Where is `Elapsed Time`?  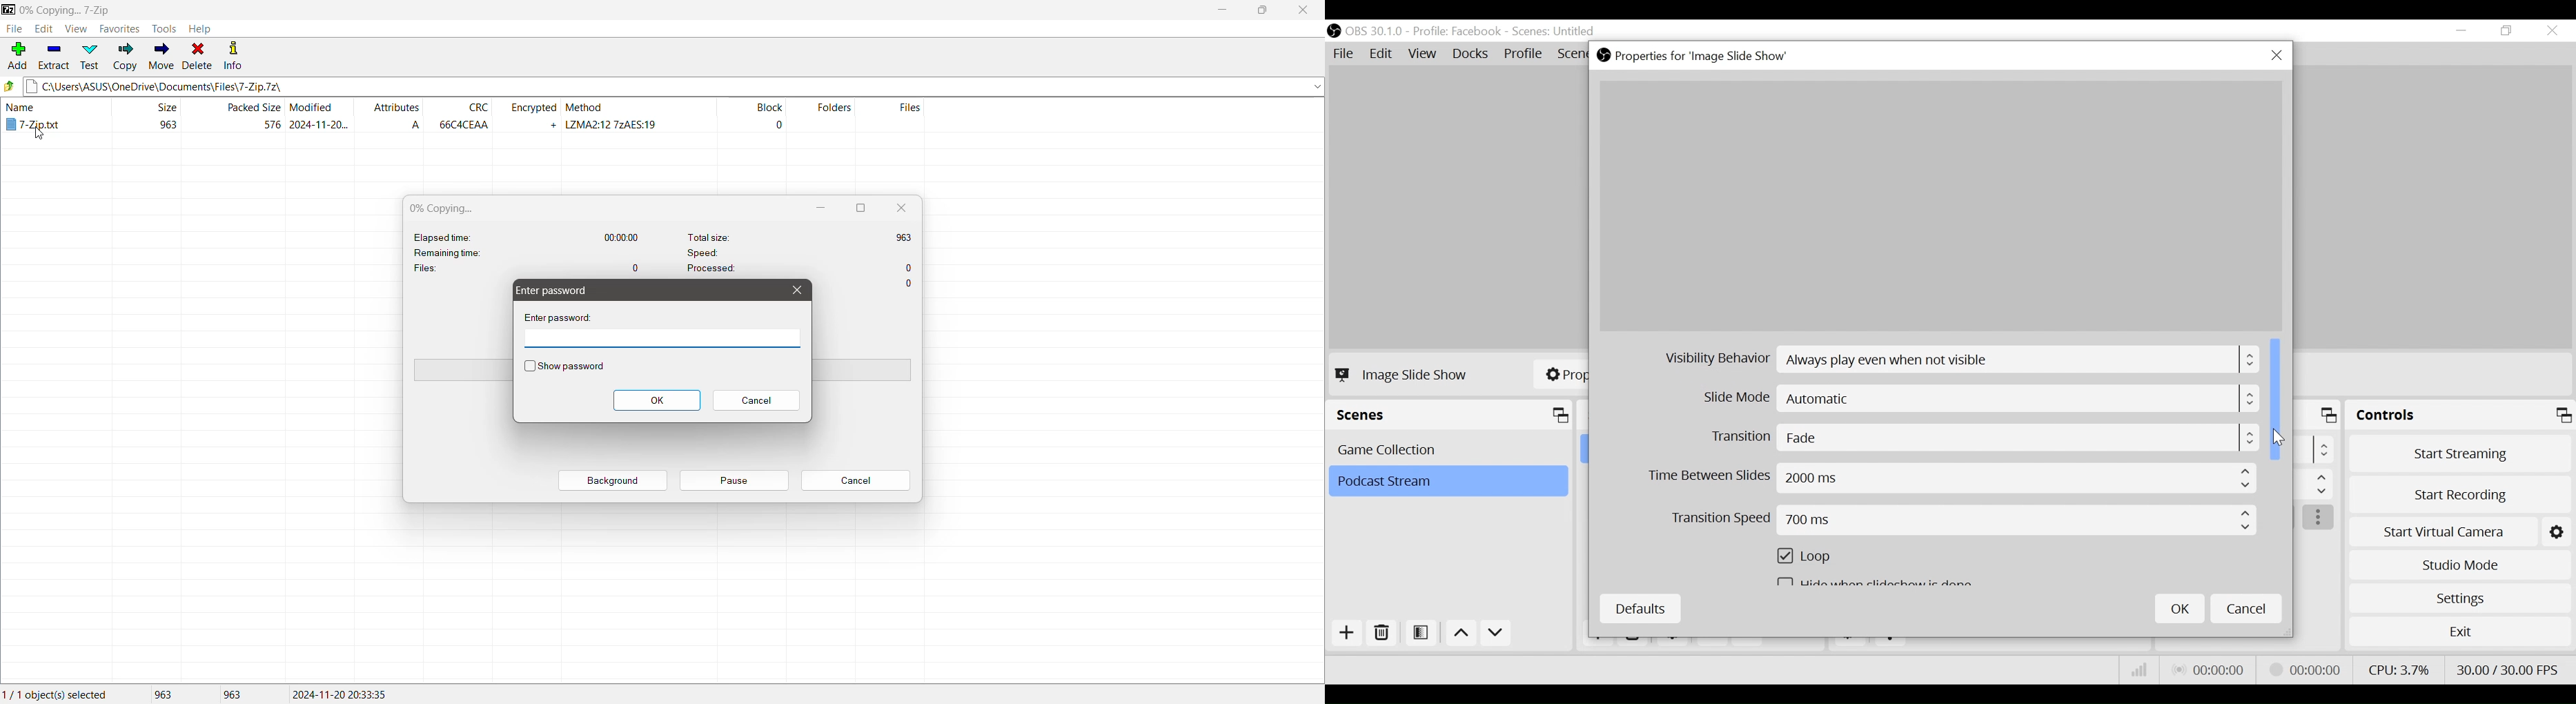
Elapsed Time is located at coordinates (529, 236).